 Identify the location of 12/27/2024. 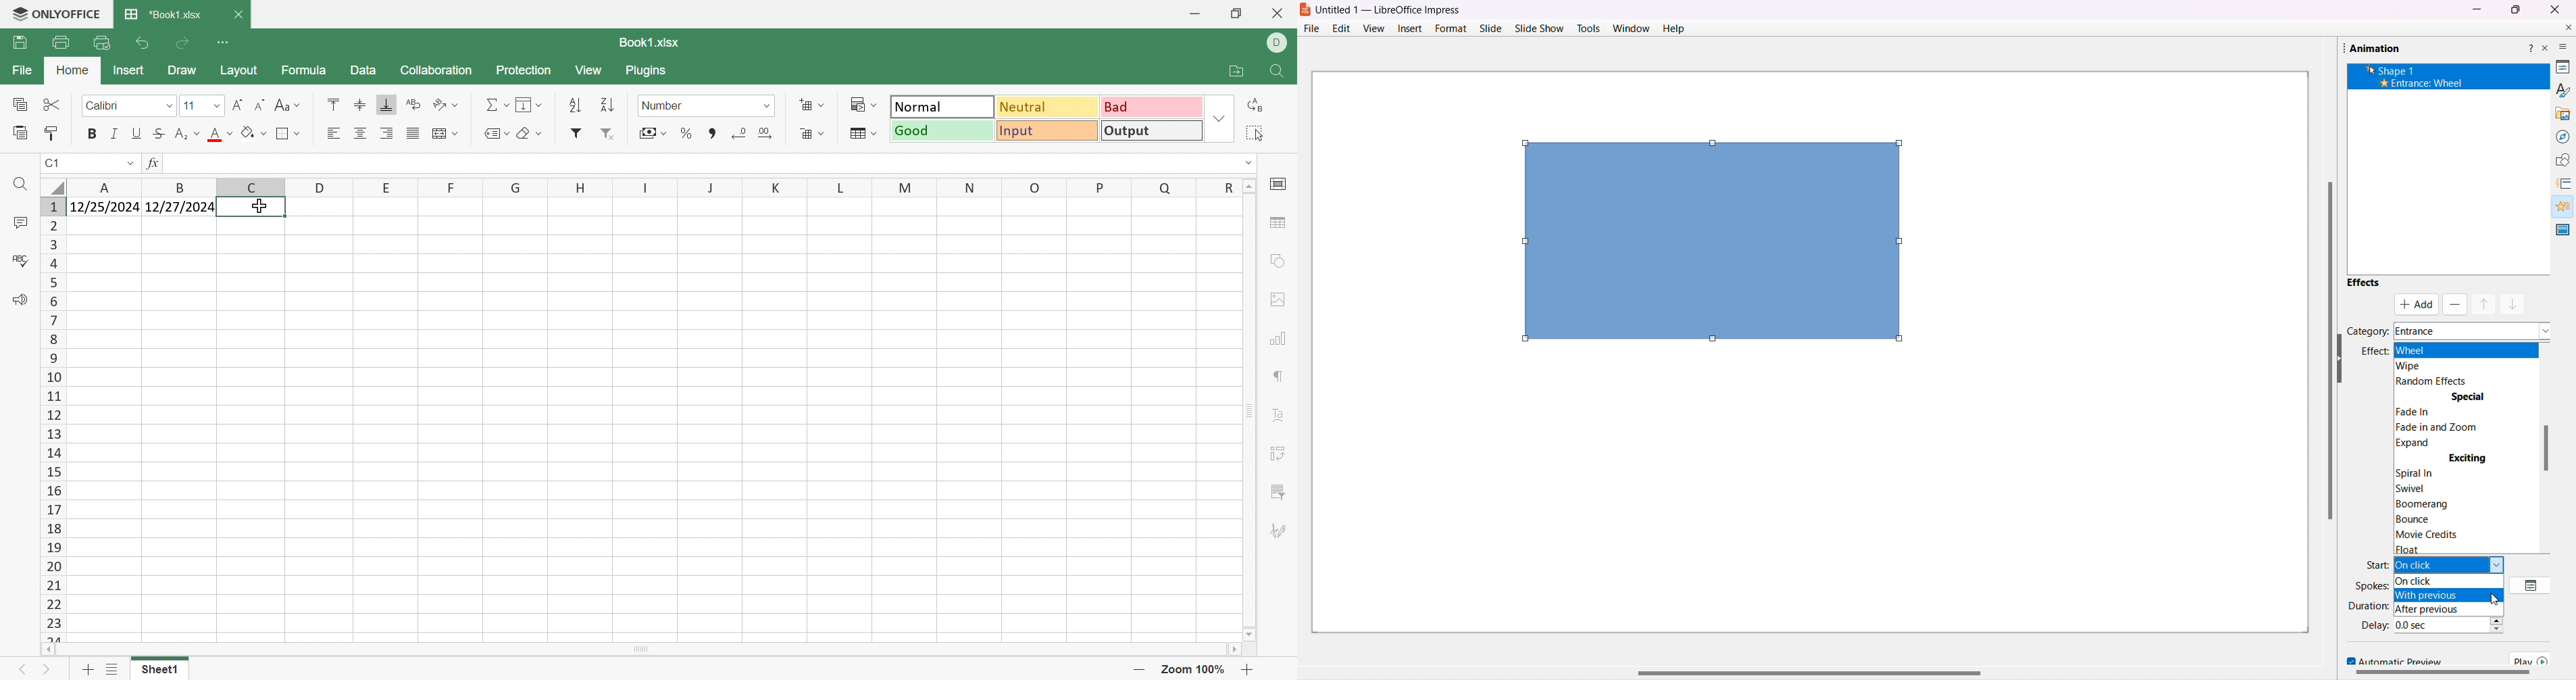
(182, 208).